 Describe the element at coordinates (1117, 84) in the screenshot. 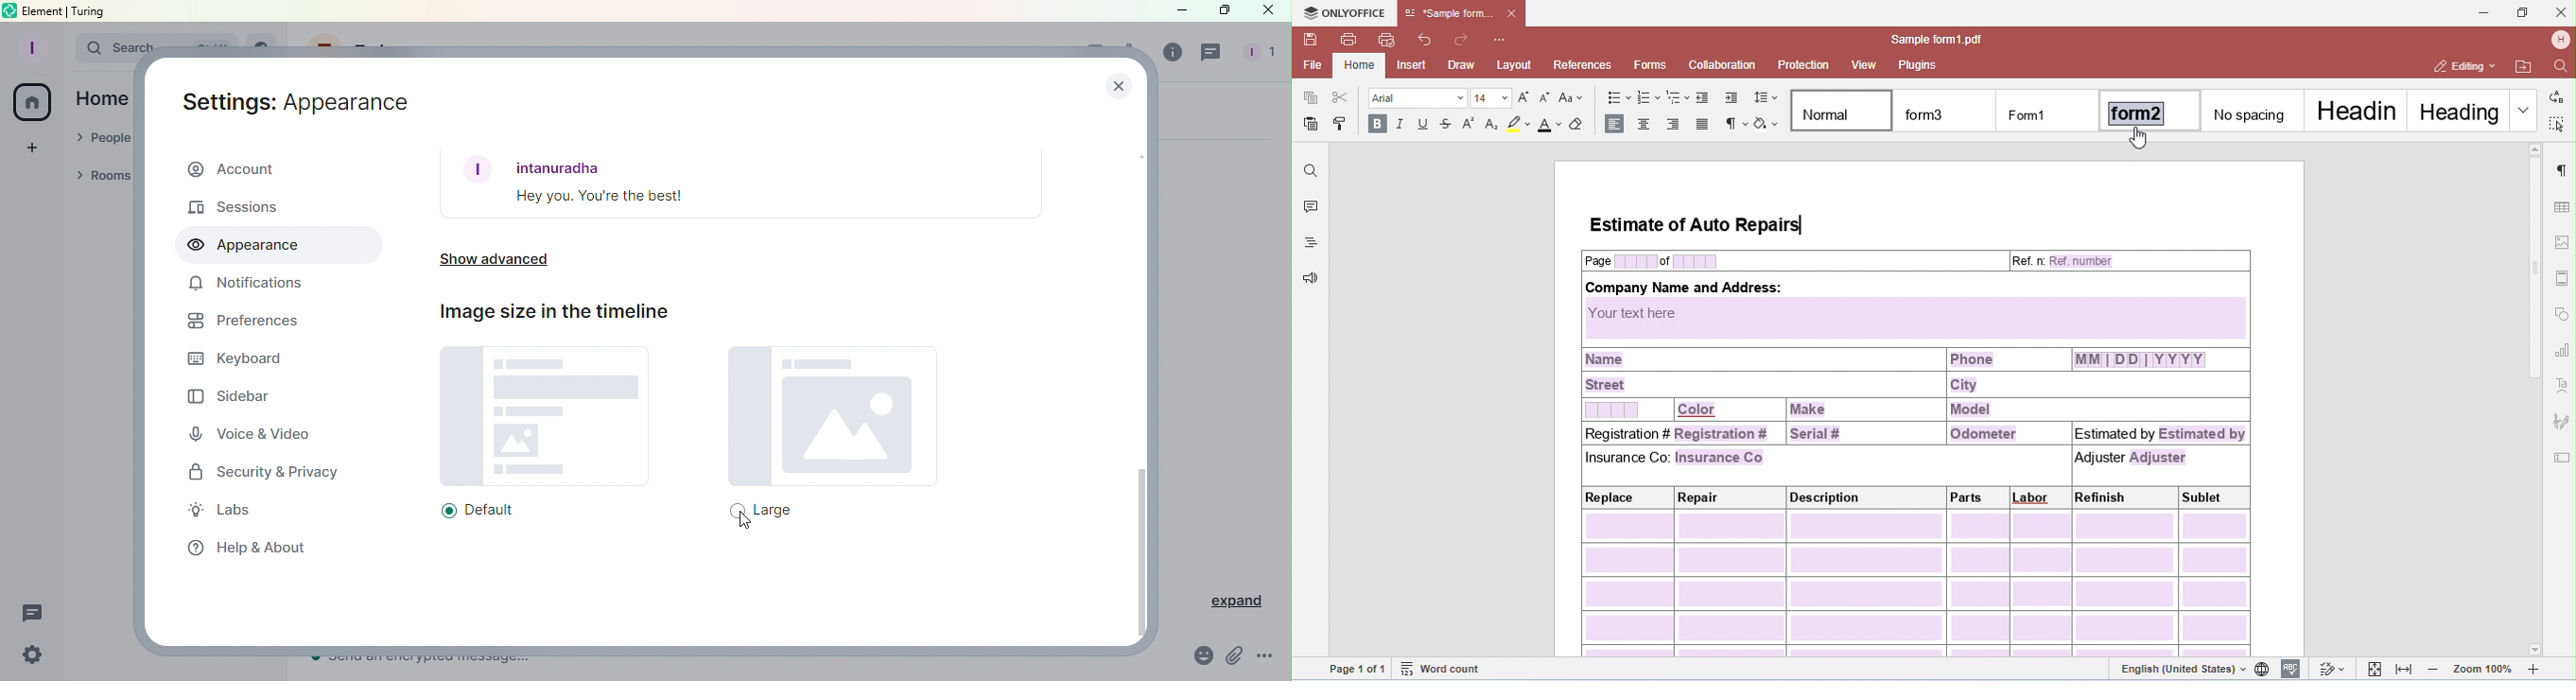

I see `Close` at that location.